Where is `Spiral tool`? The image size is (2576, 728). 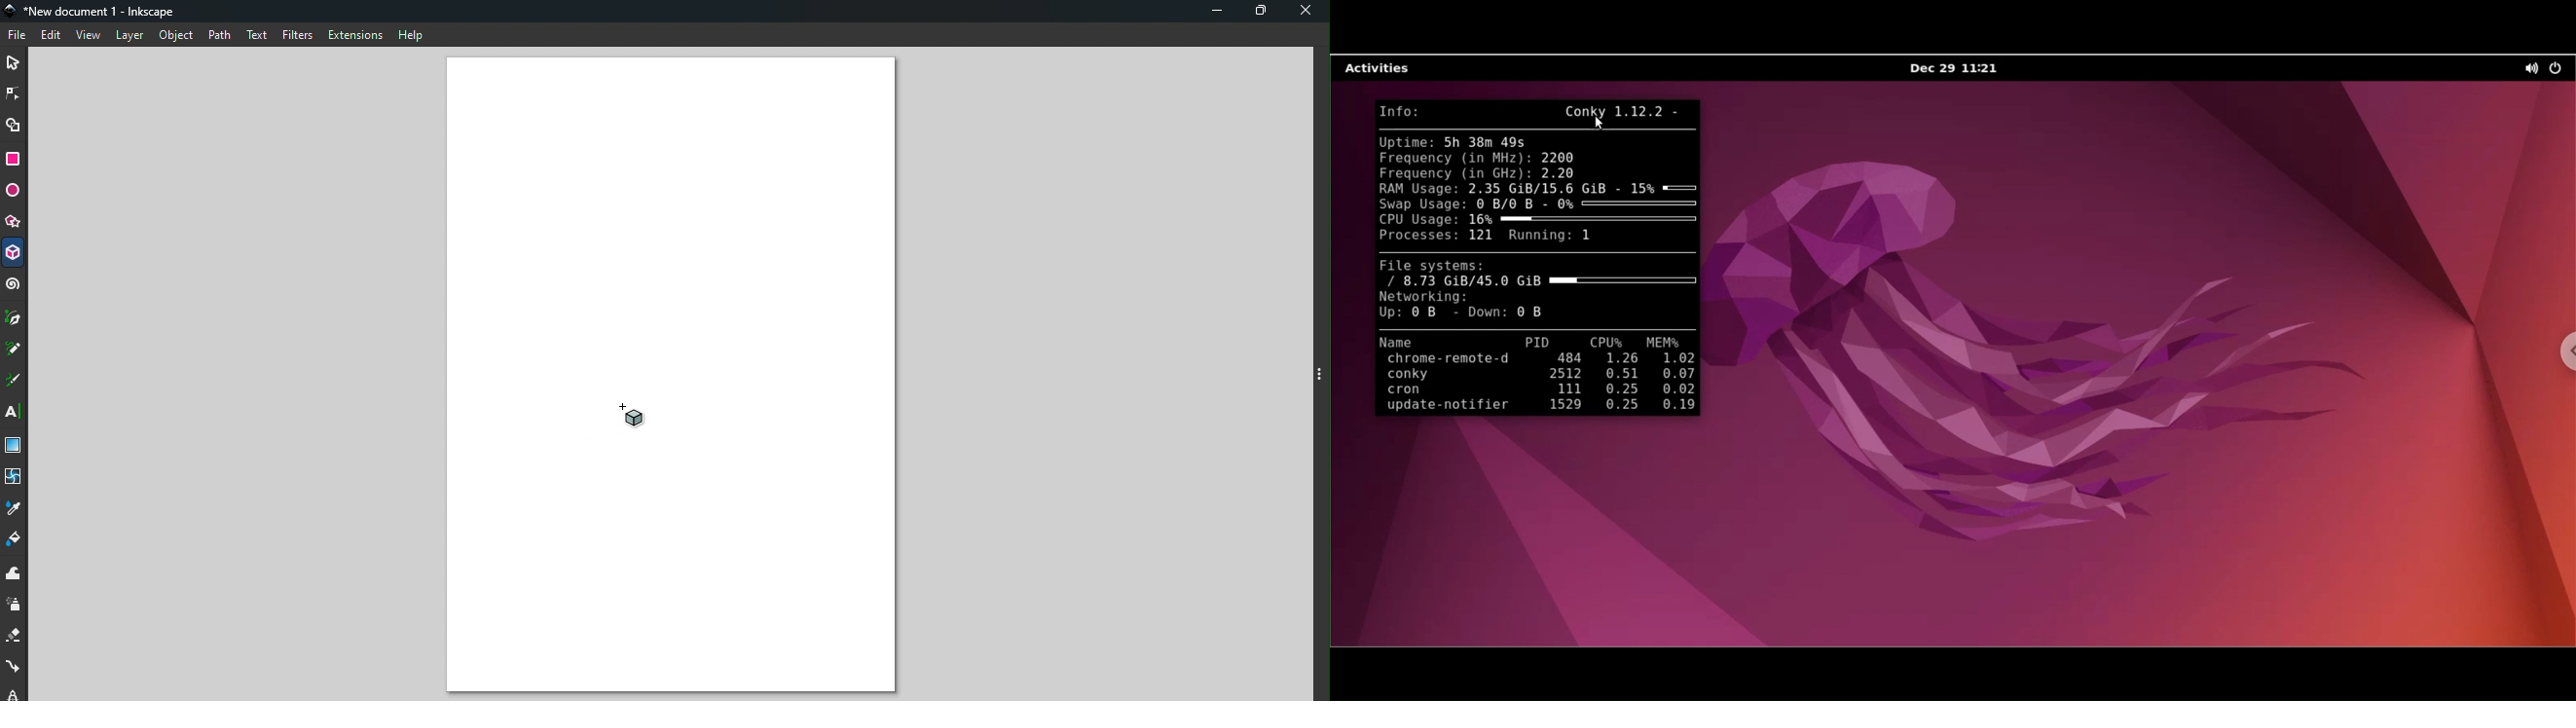 Spiral tool is located at coordinates (14, 288).